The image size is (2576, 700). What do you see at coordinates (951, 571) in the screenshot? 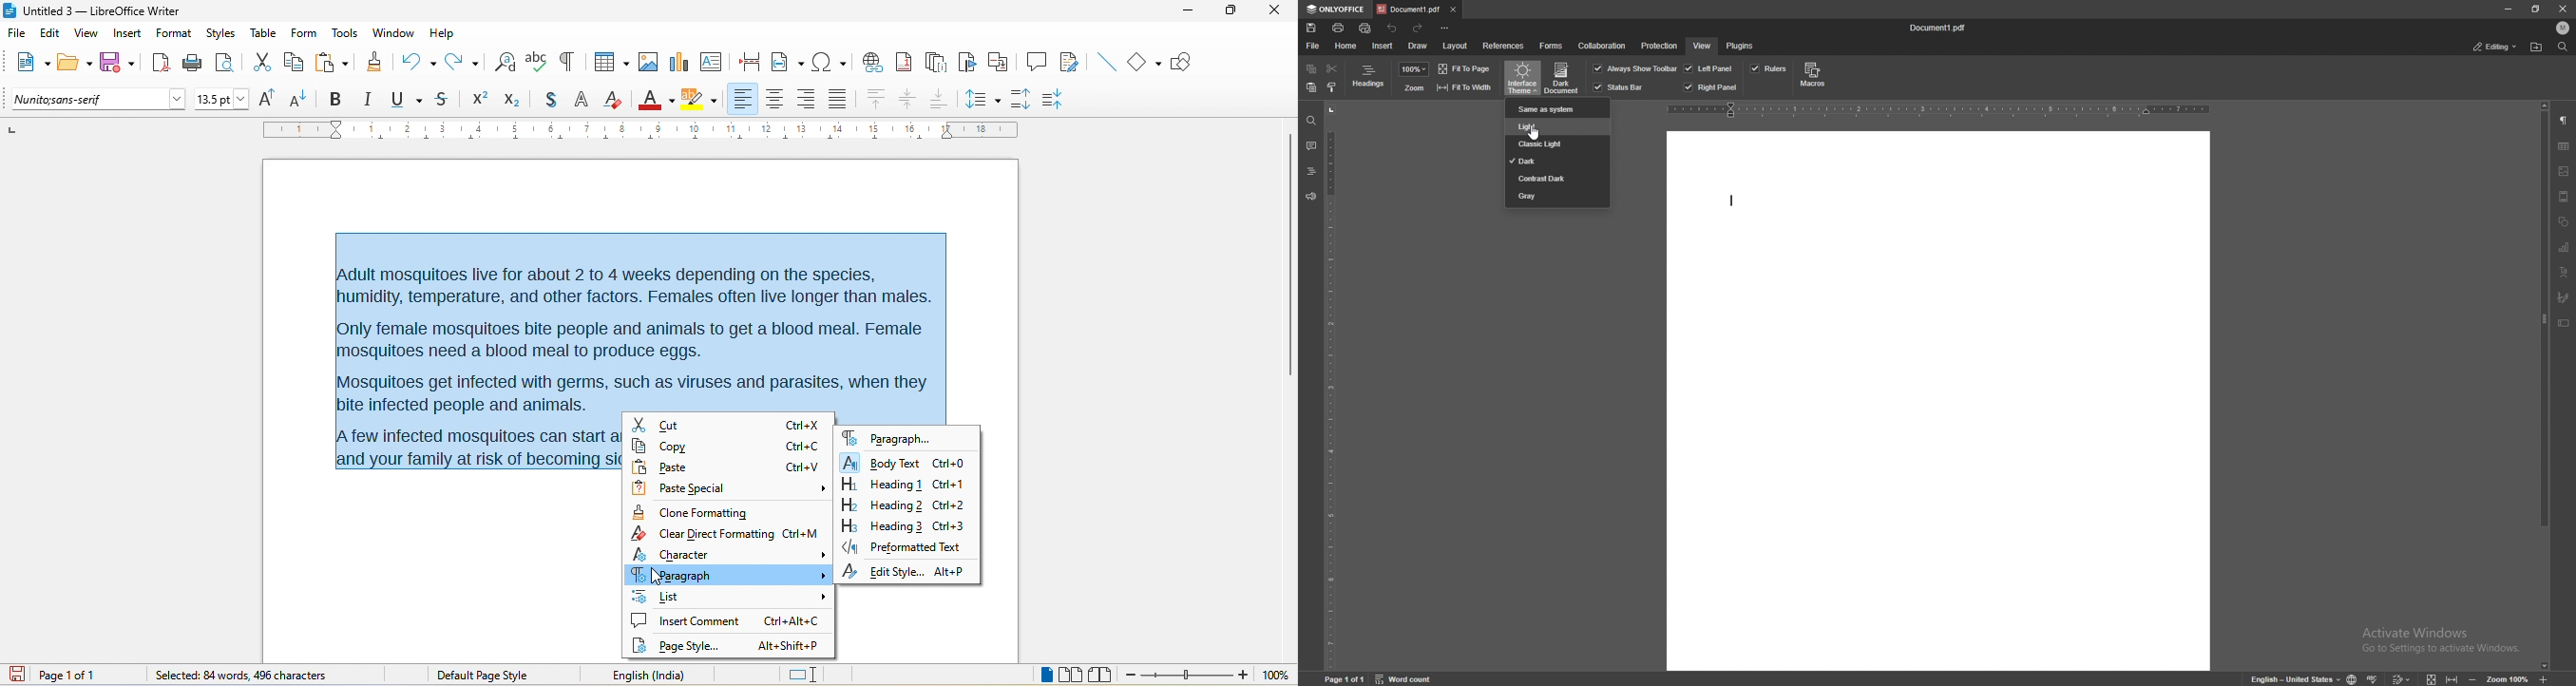
I see `shortcut key` at bounding box center [951, 571].